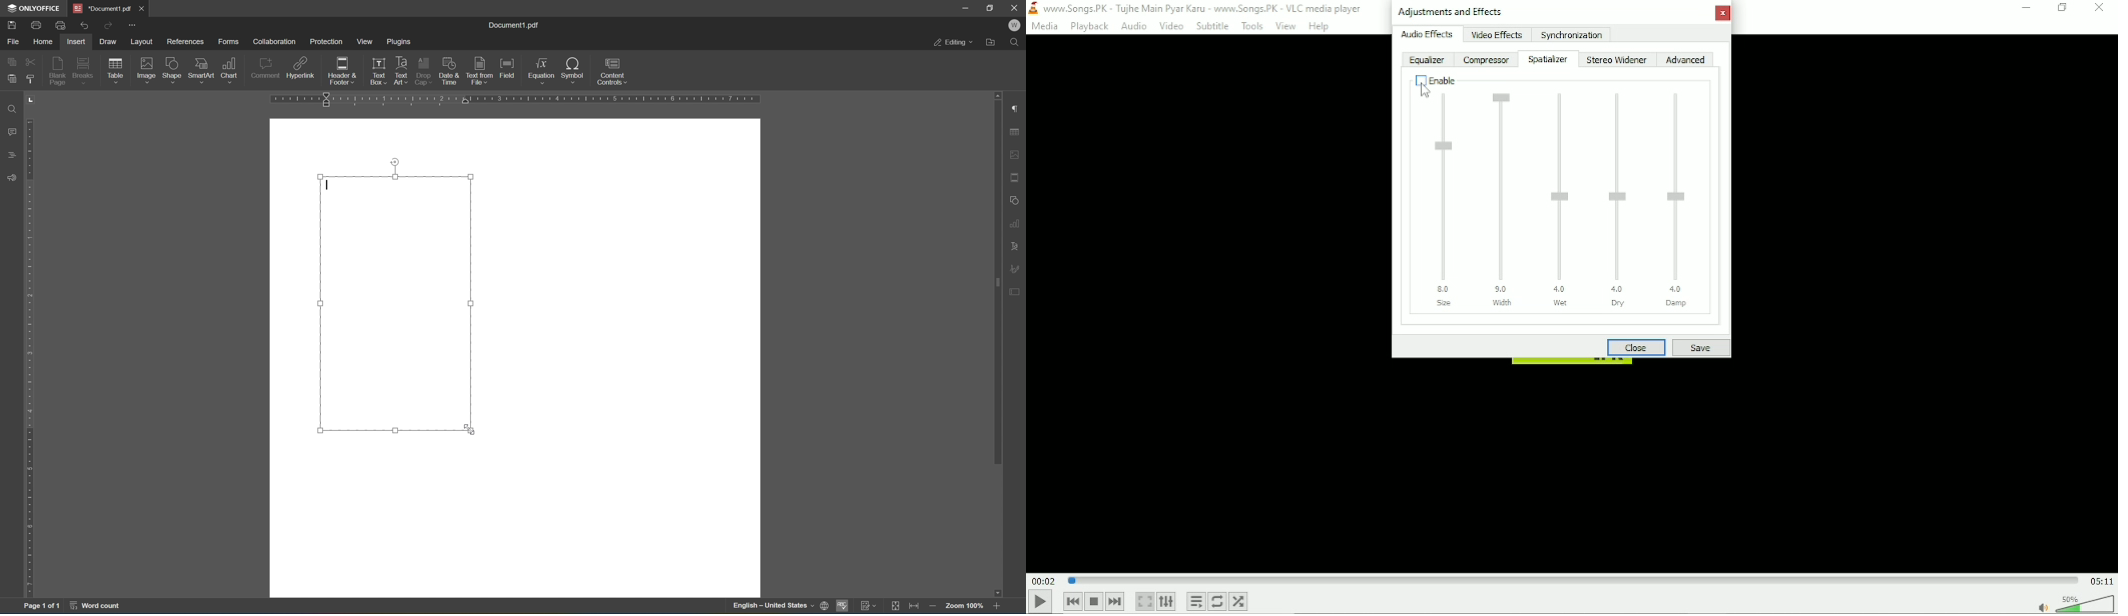 This screenshot has height=616, width=2128. Describe the element at coordinates (1702, 349) in the screenshot. I see `Save` at that location.